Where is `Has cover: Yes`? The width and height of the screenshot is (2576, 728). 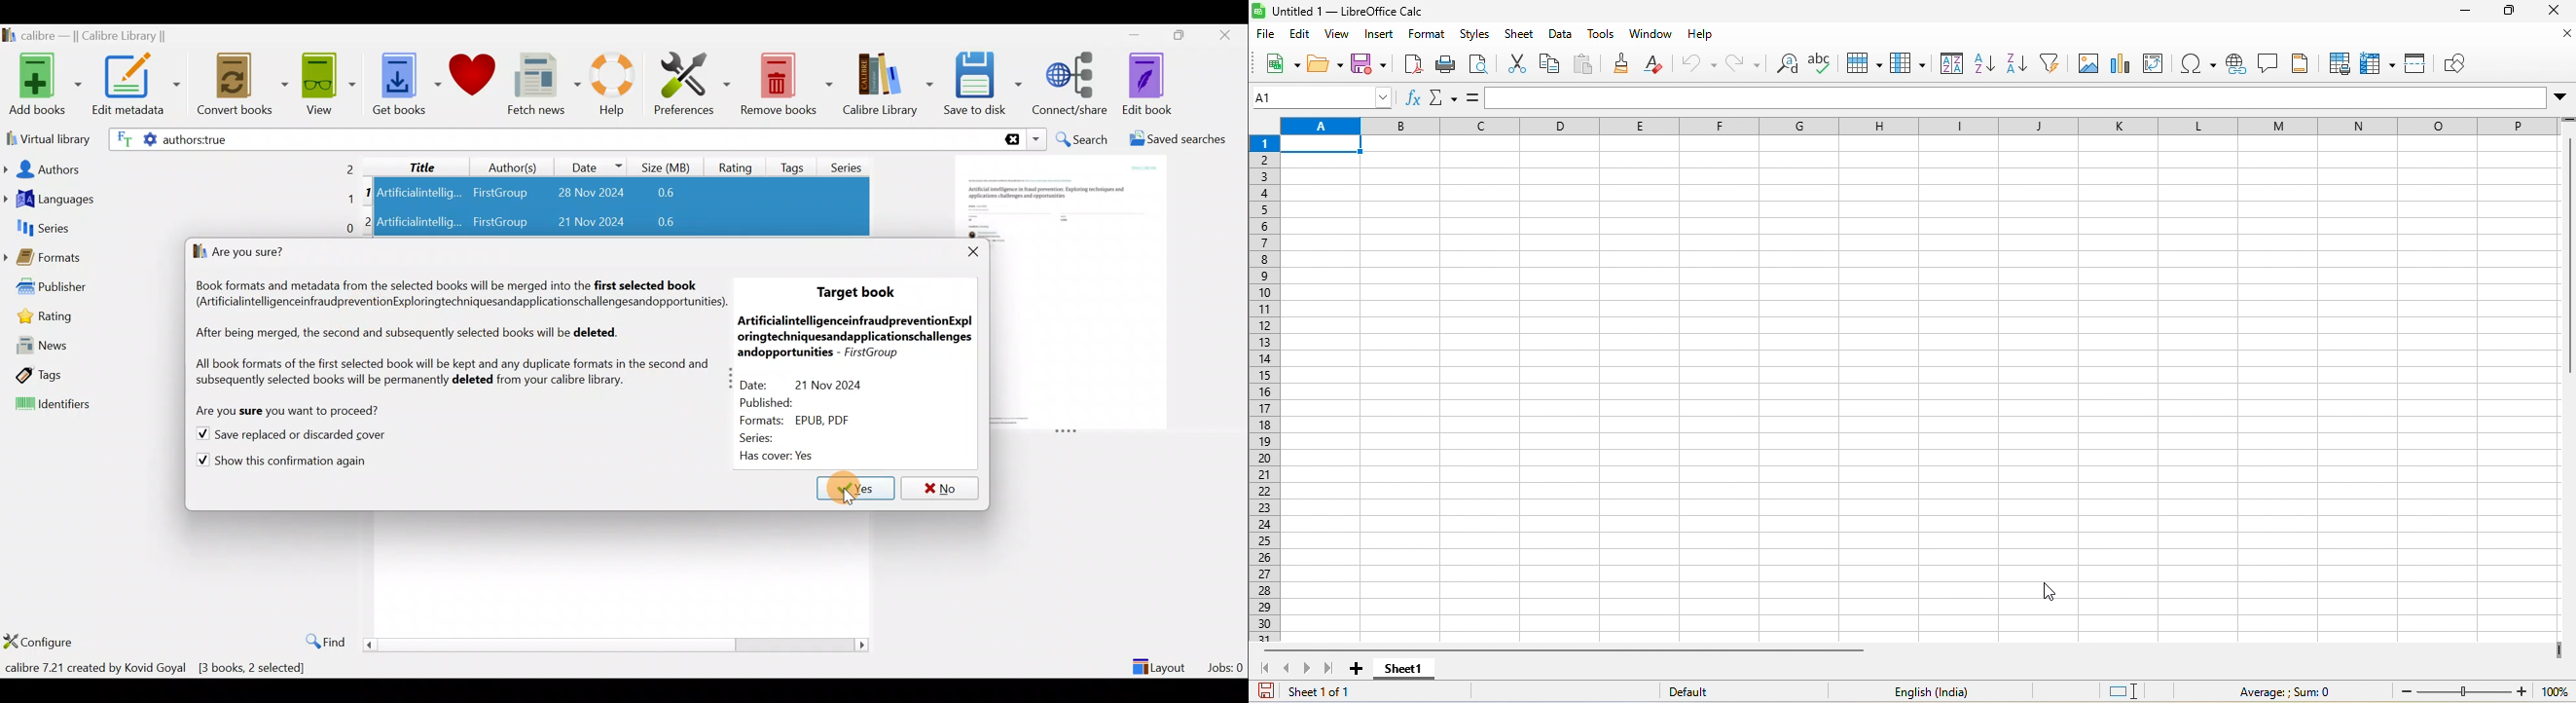
Has cover: Yes is located at coordinates (781, 456).